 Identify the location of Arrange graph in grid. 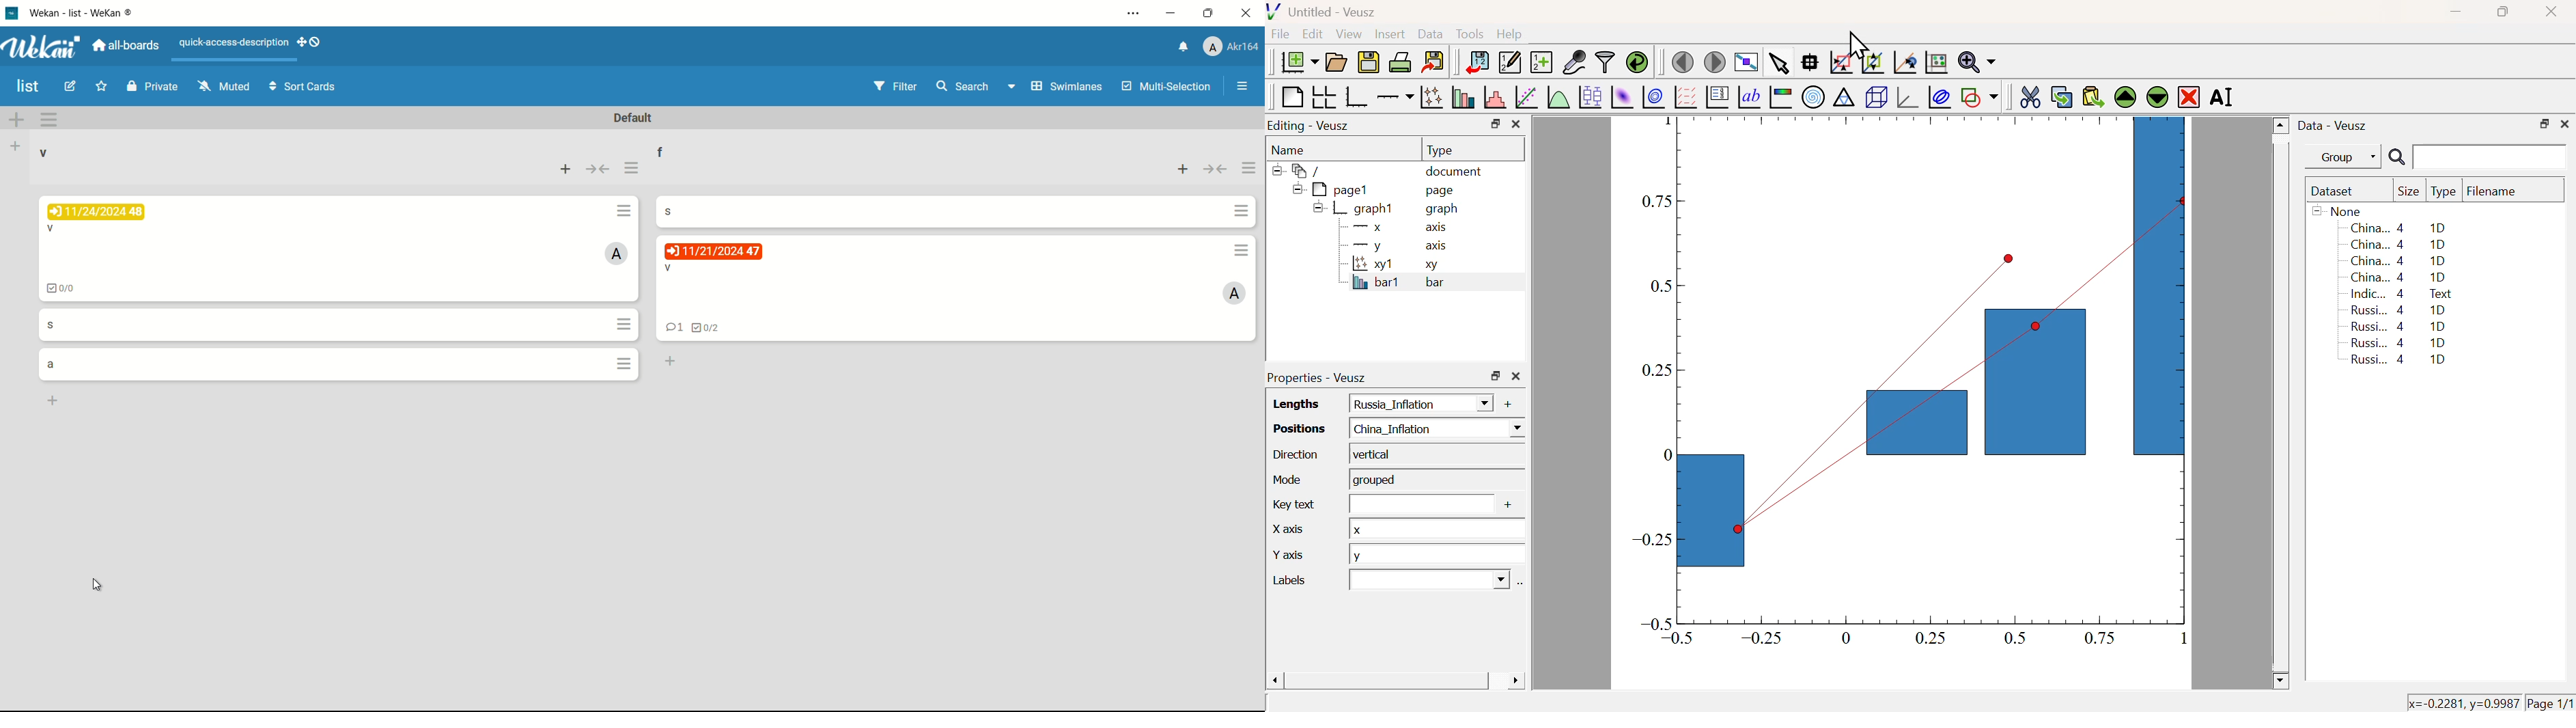
(1323, 96).